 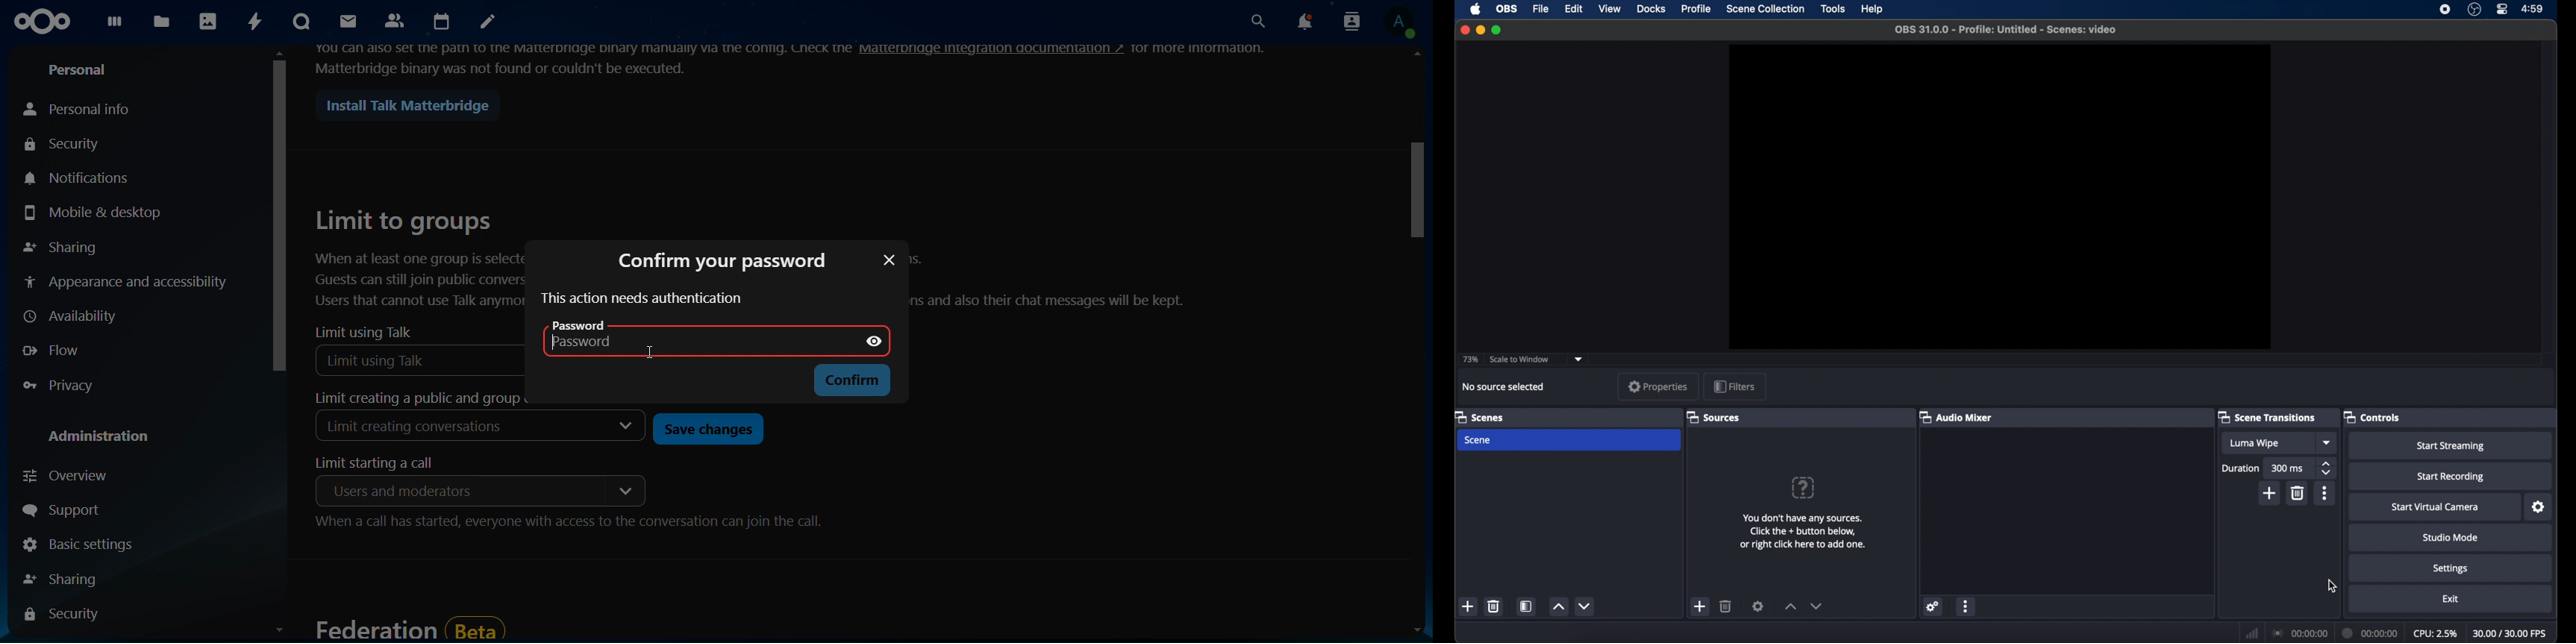 What do you see at coordinates (2451, 538) in the screenshot?
I see `studio mode` at bounding box center [2451, 538].